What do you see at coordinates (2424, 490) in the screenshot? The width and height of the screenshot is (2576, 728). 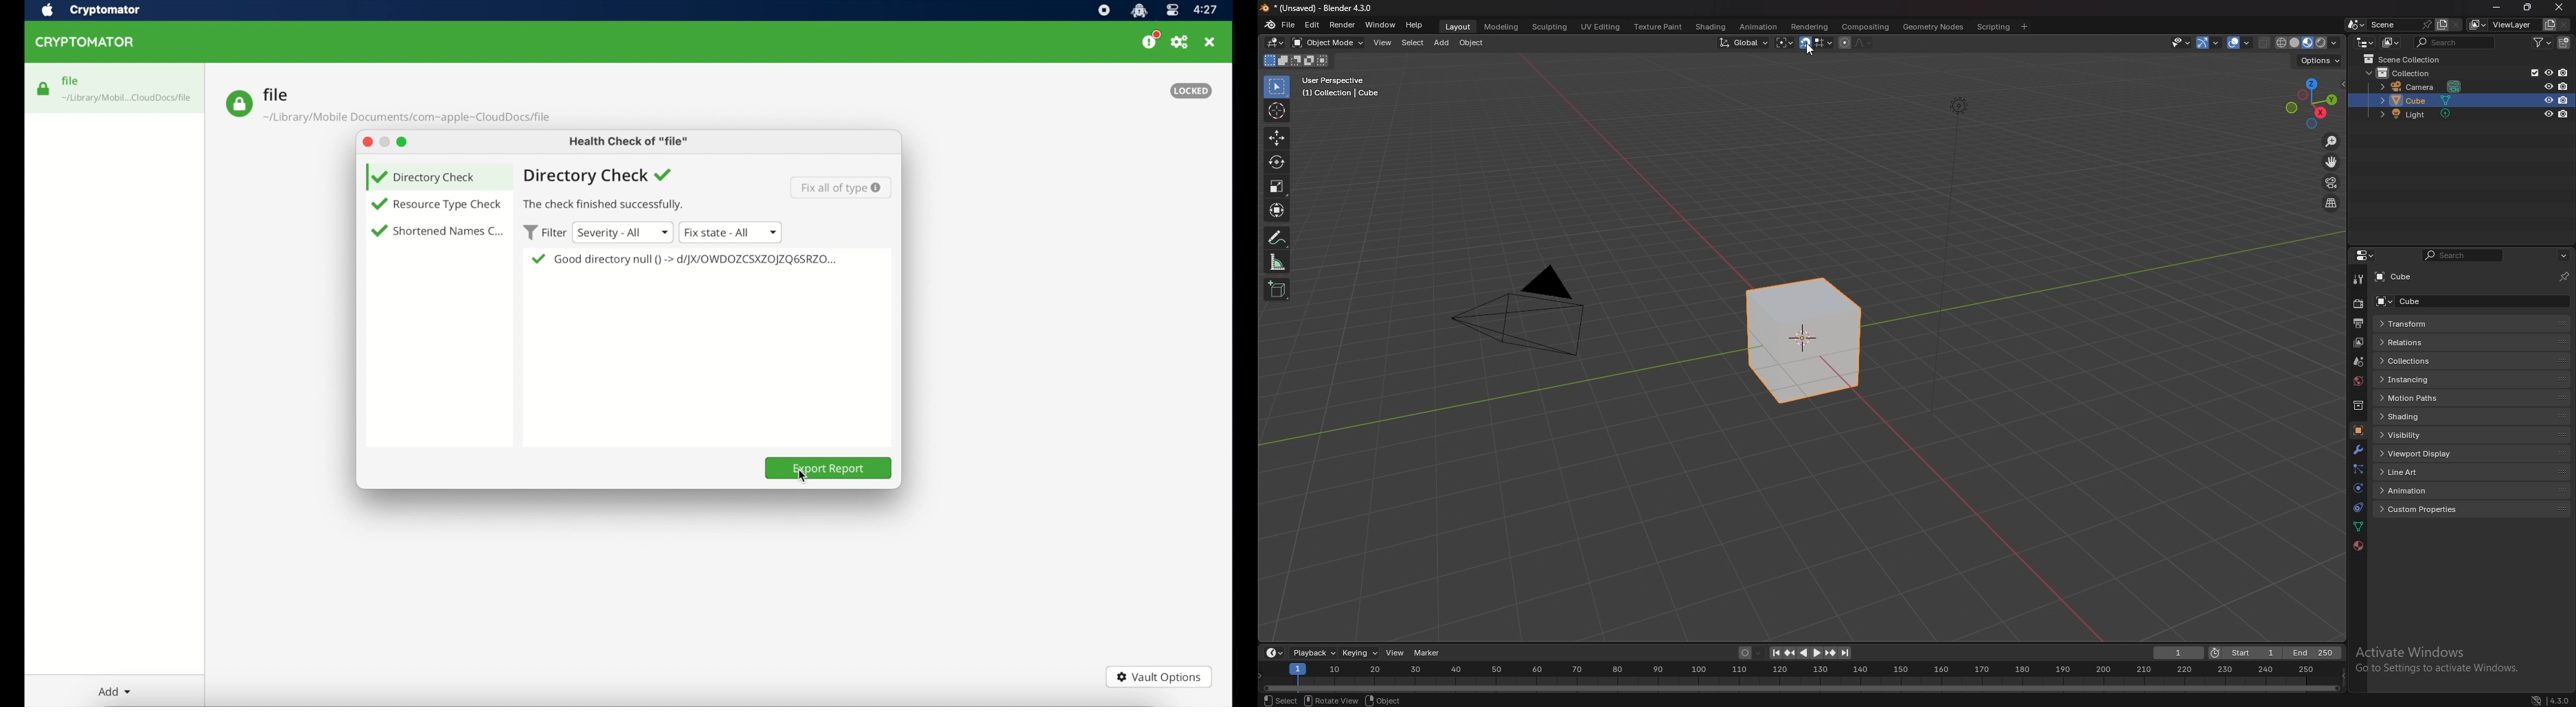 I see `animation` at bounding box center [2424, 490].